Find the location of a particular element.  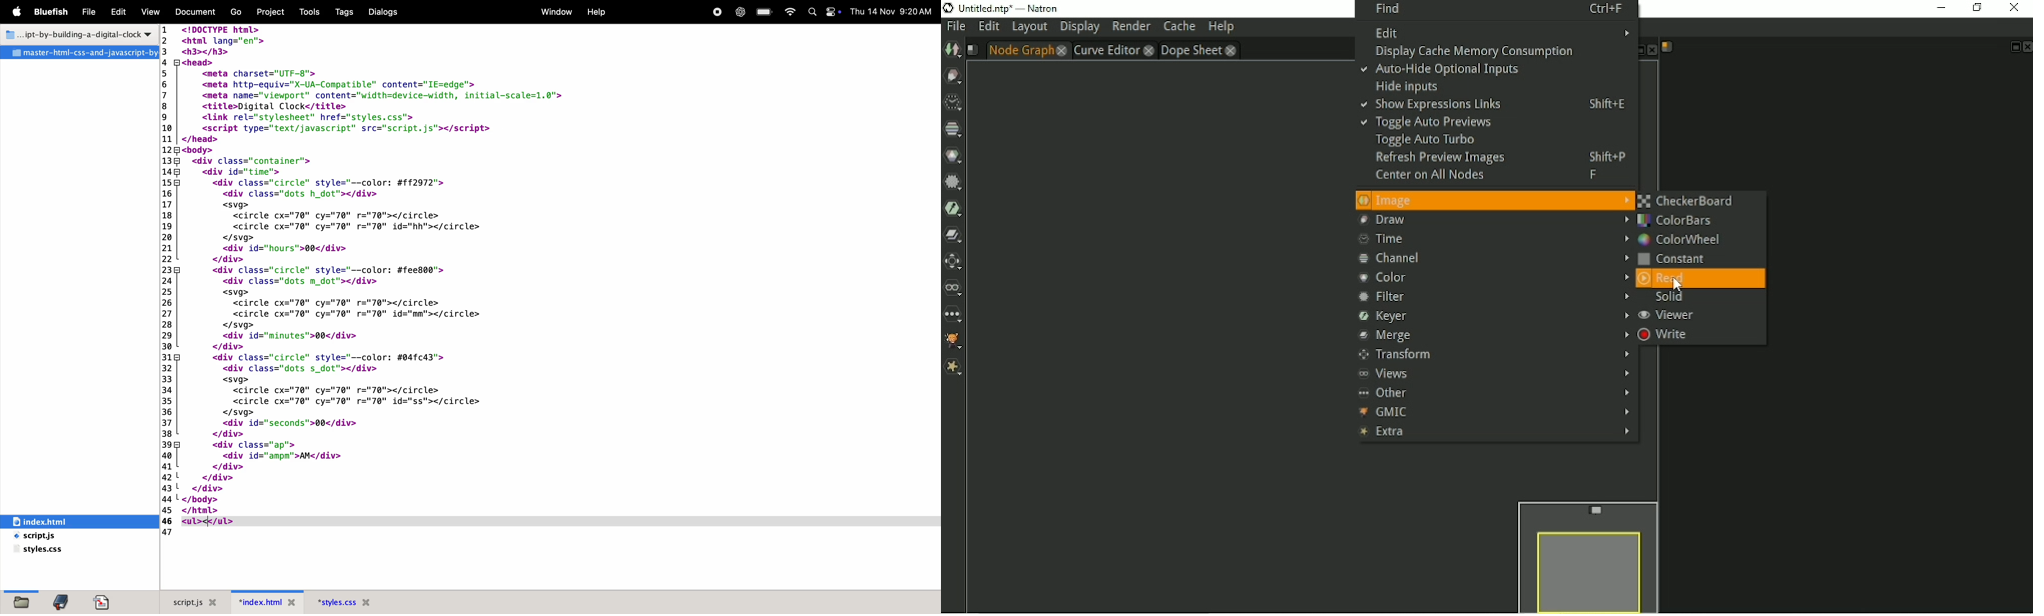

apple menu is located at coordinates (19, 13).